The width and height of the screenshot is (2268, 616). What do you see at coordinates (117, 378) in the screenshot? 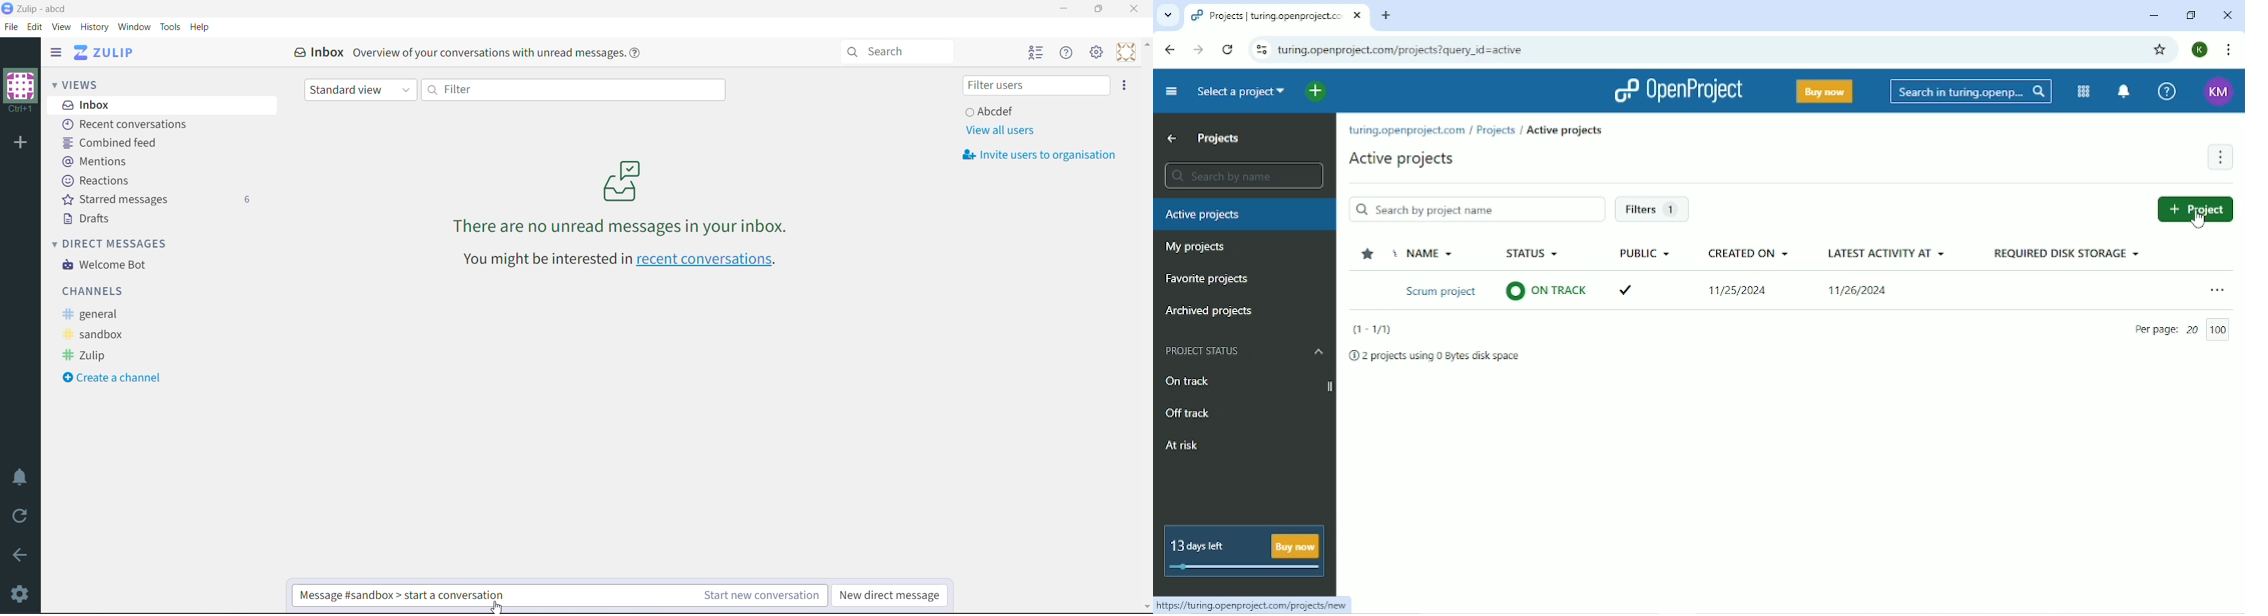
I see `Create a Channel` at bounding box center [117, 378].